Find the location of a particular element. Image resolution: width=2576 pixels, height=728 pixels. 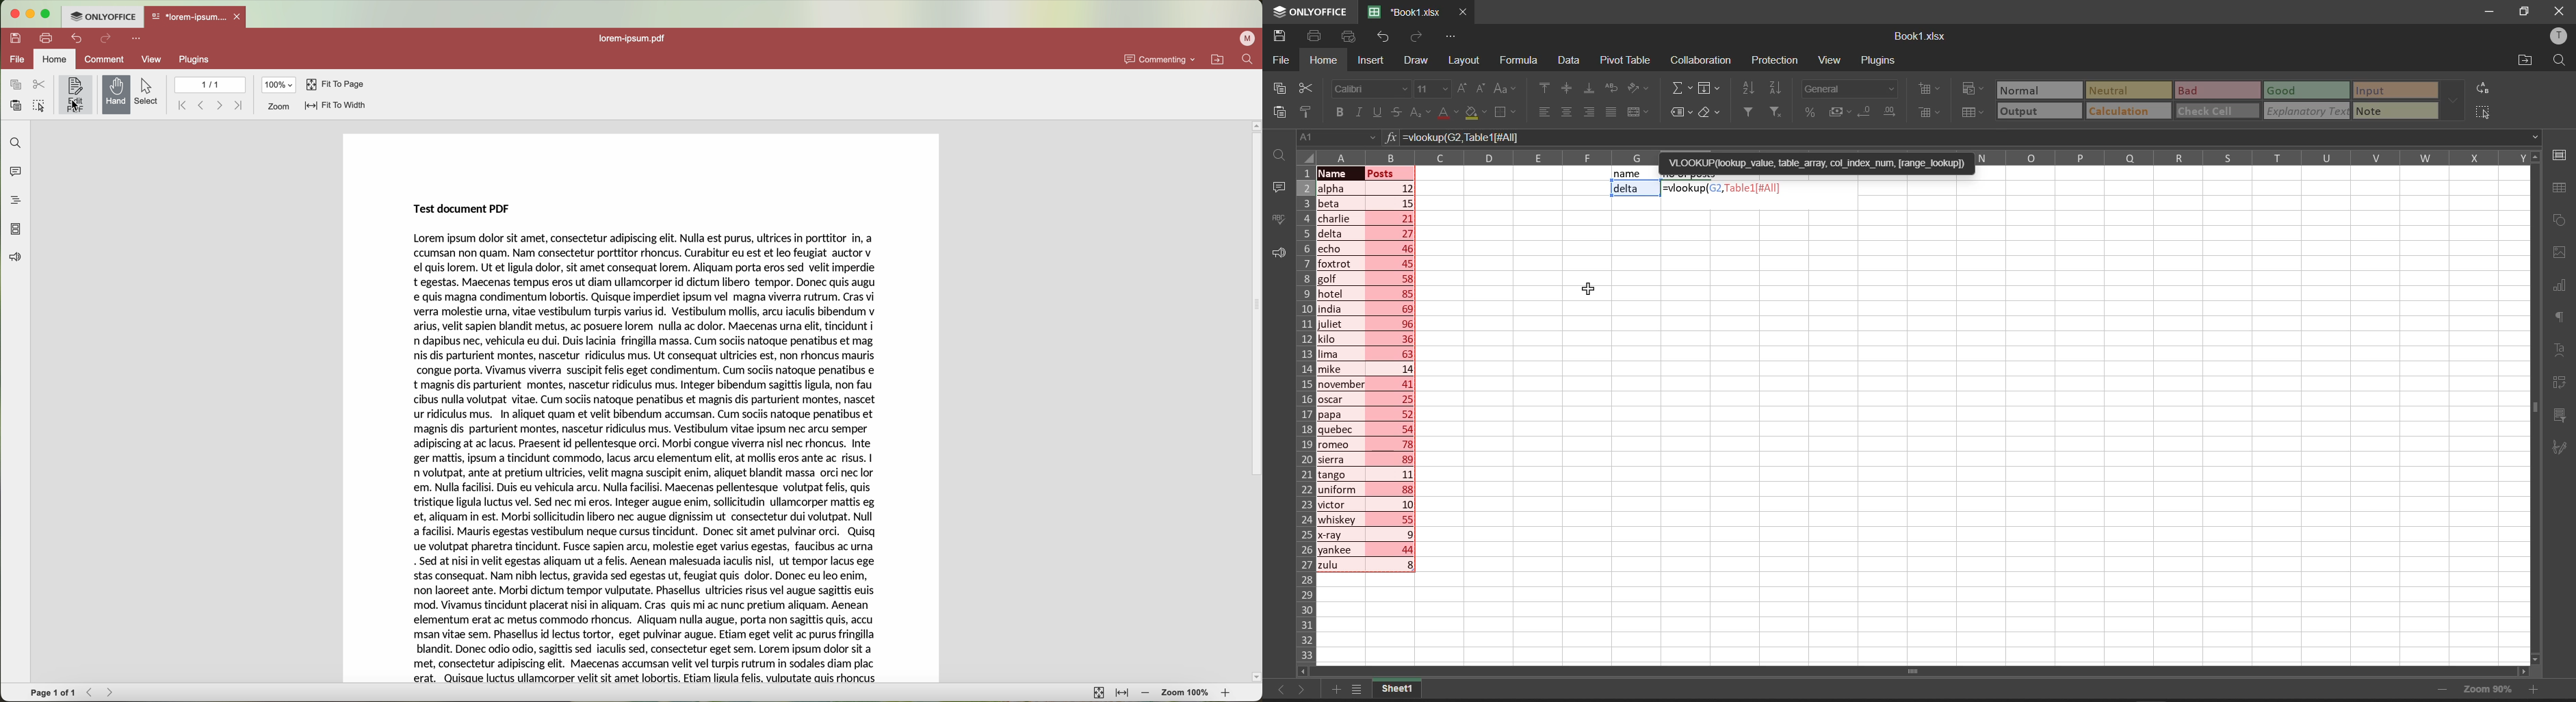

column names is located at coordinates (1910, 153).